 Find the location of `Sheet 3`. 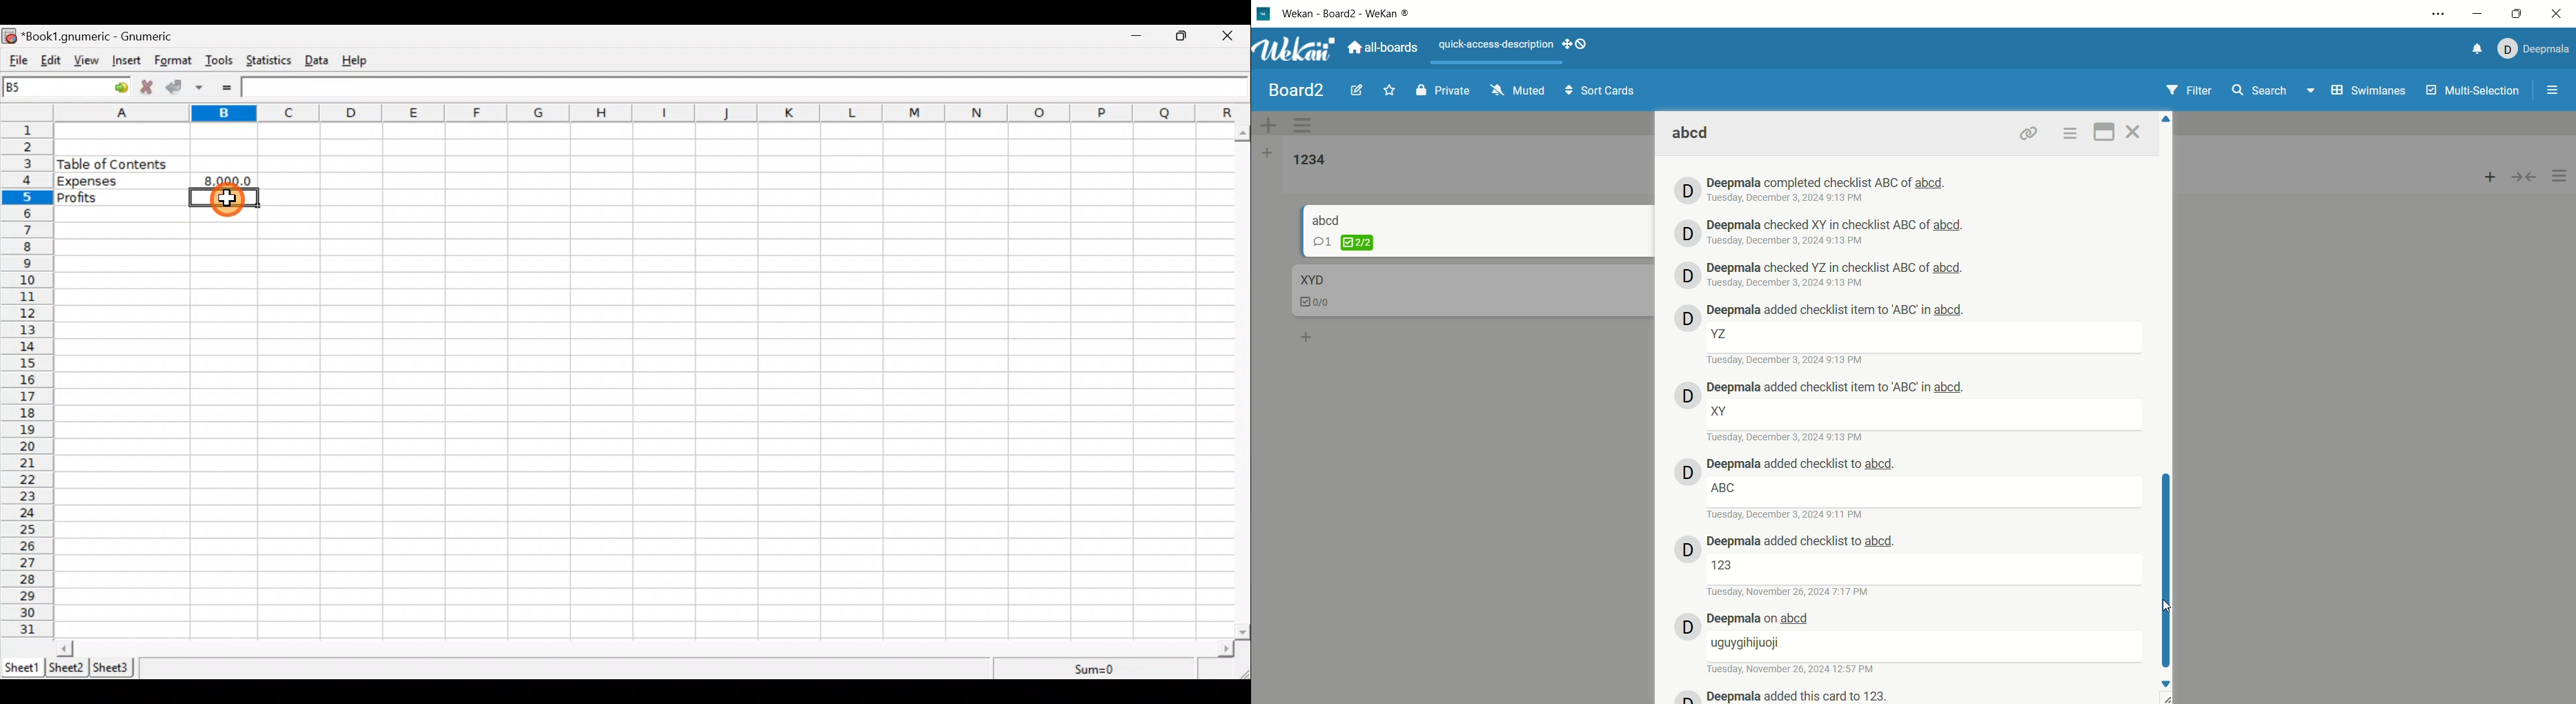

Sheet 3 is located at coordinates (116, 667).